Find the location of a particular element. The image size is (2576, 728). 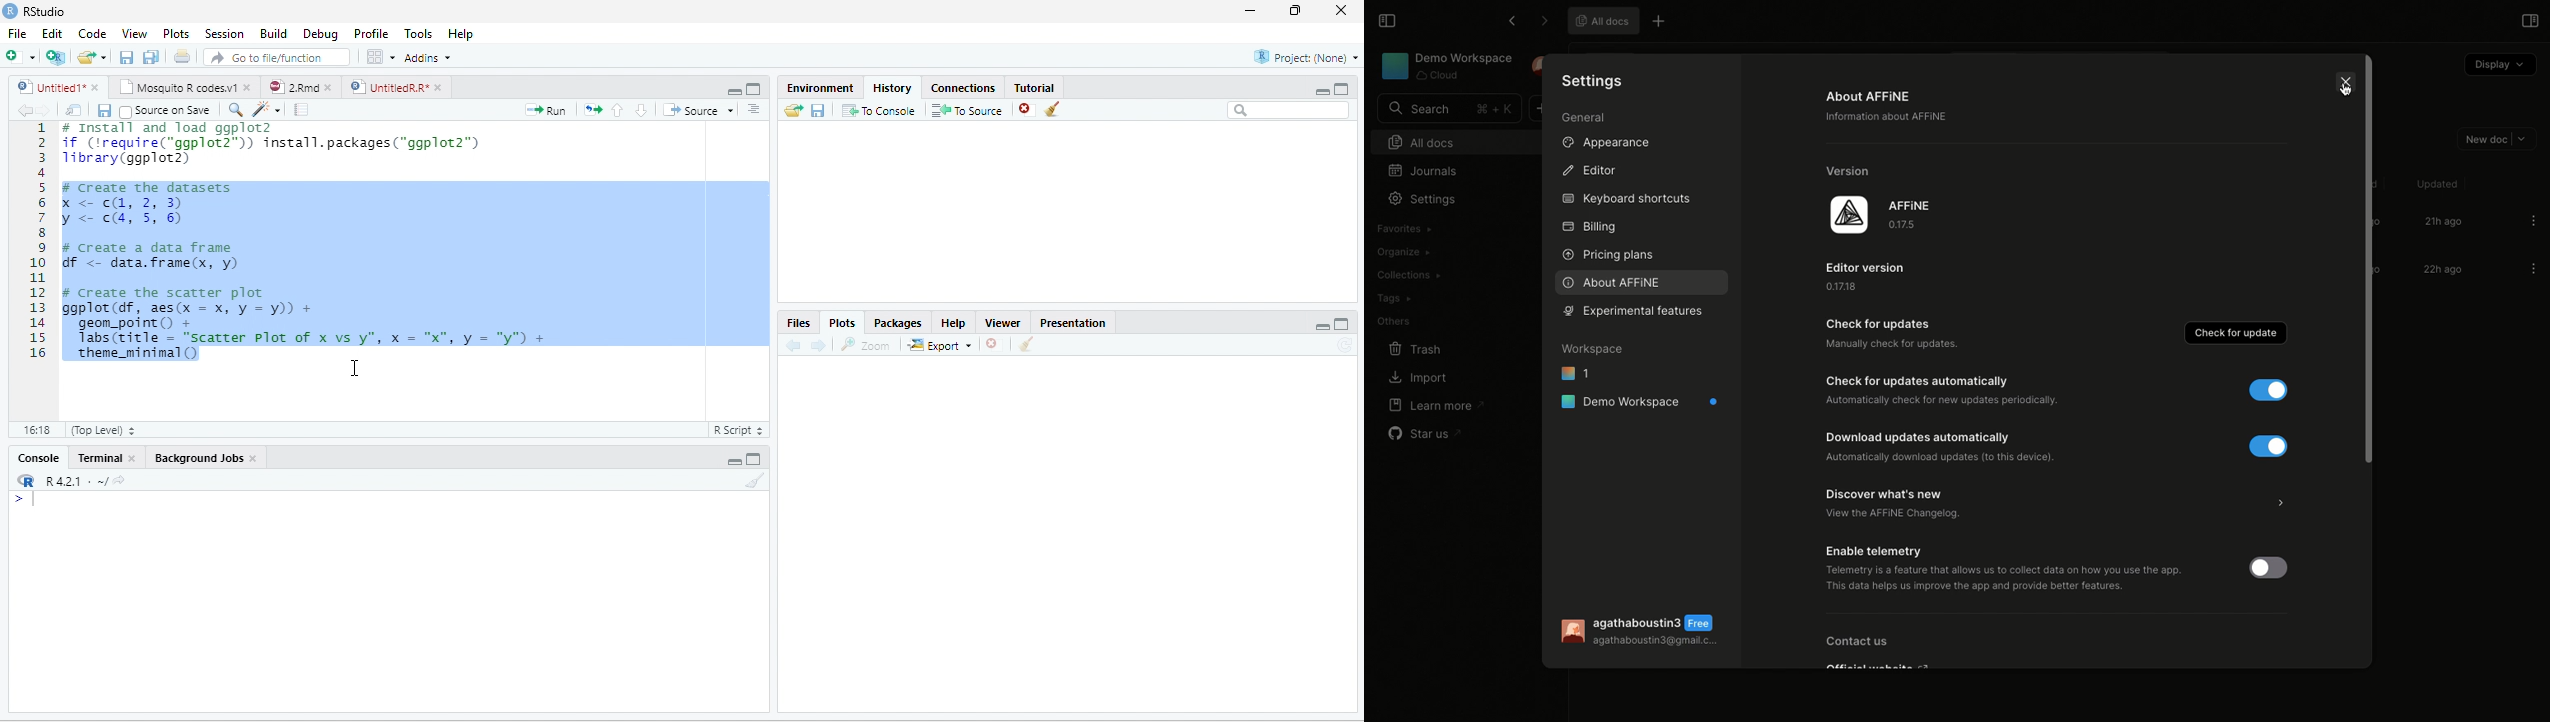

1:1 is located at coordinates (34, 429).